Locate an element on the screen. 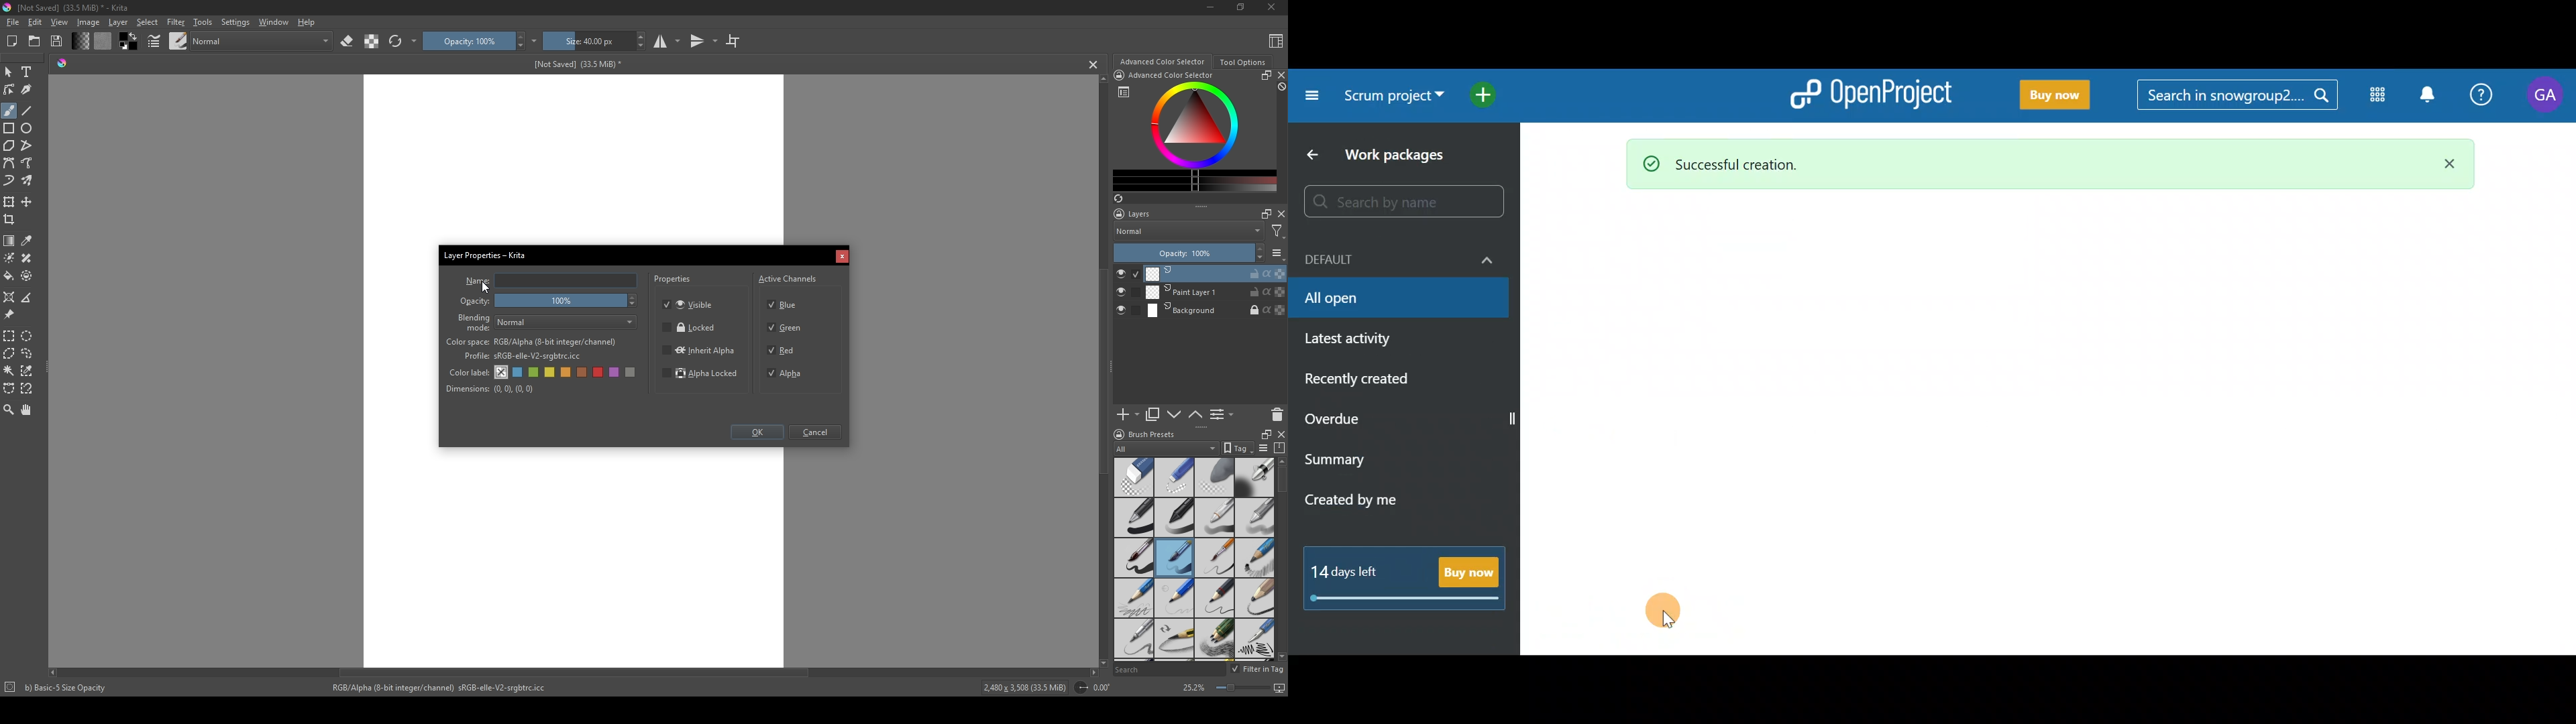  normal is located at coordinates (261, 40).